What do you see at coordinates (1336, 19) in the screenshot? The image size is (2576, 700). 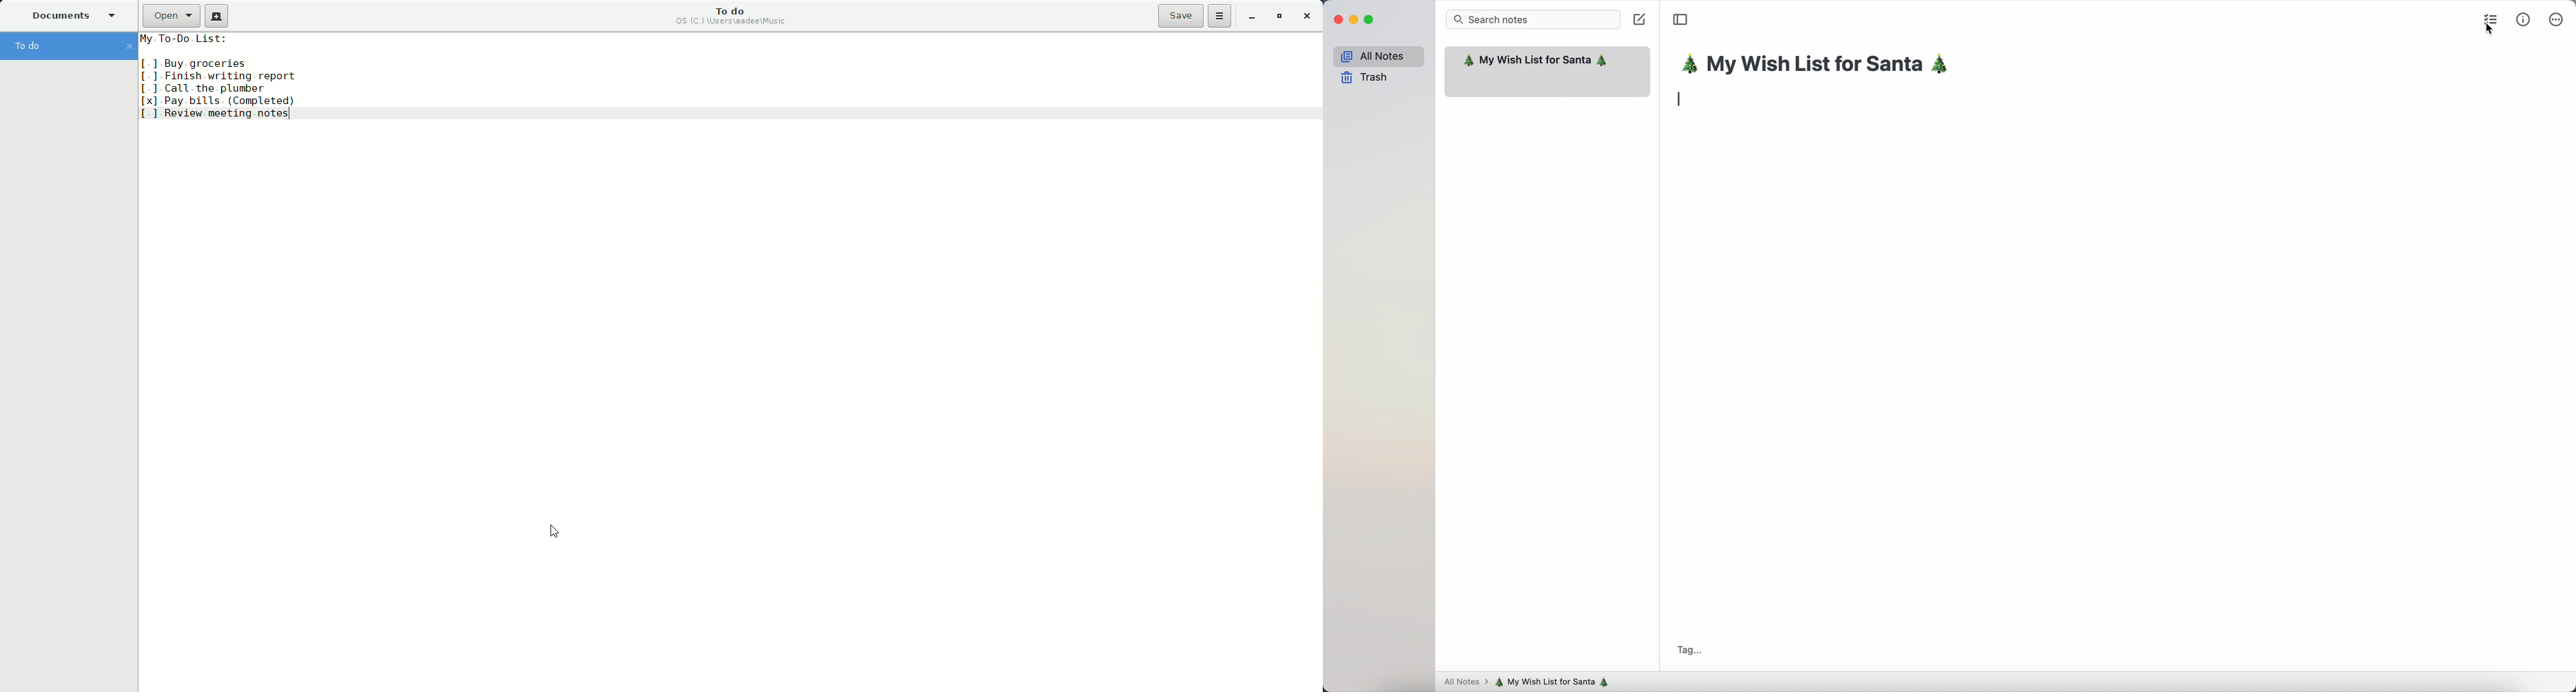 I see `close Simplenote` at bounding box center [1336, 19].